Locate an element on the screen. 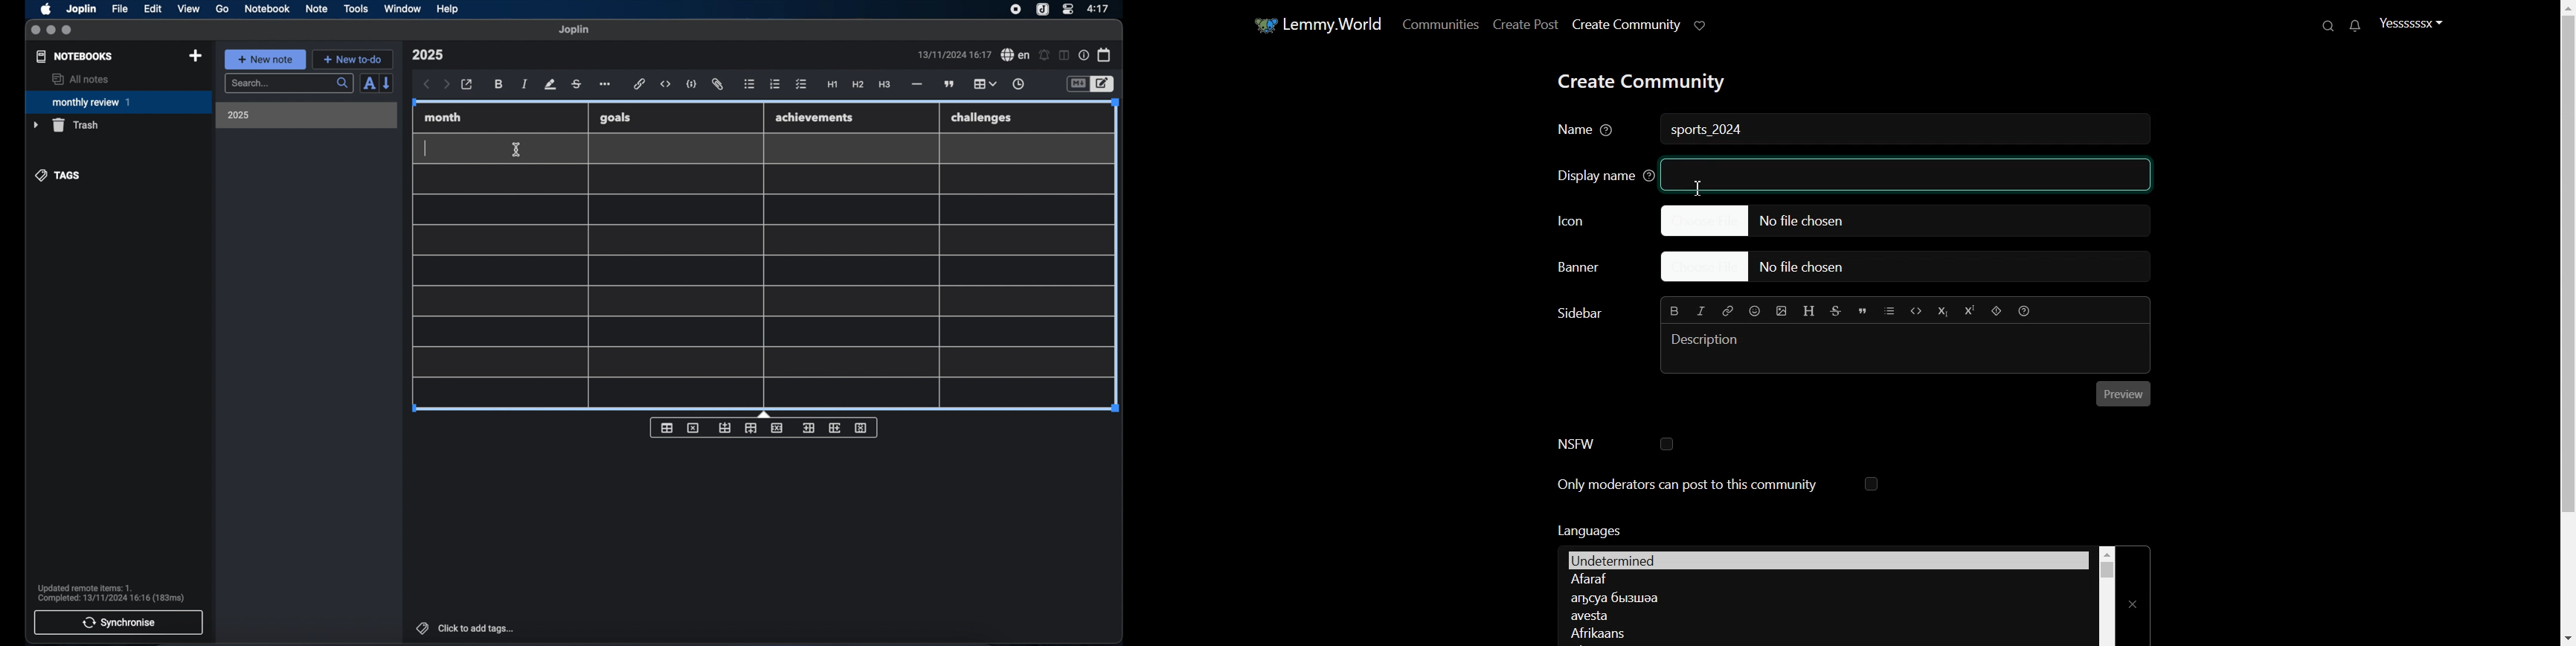 The image size is (2576, 672). attach file is located at coordinates (717, 84).